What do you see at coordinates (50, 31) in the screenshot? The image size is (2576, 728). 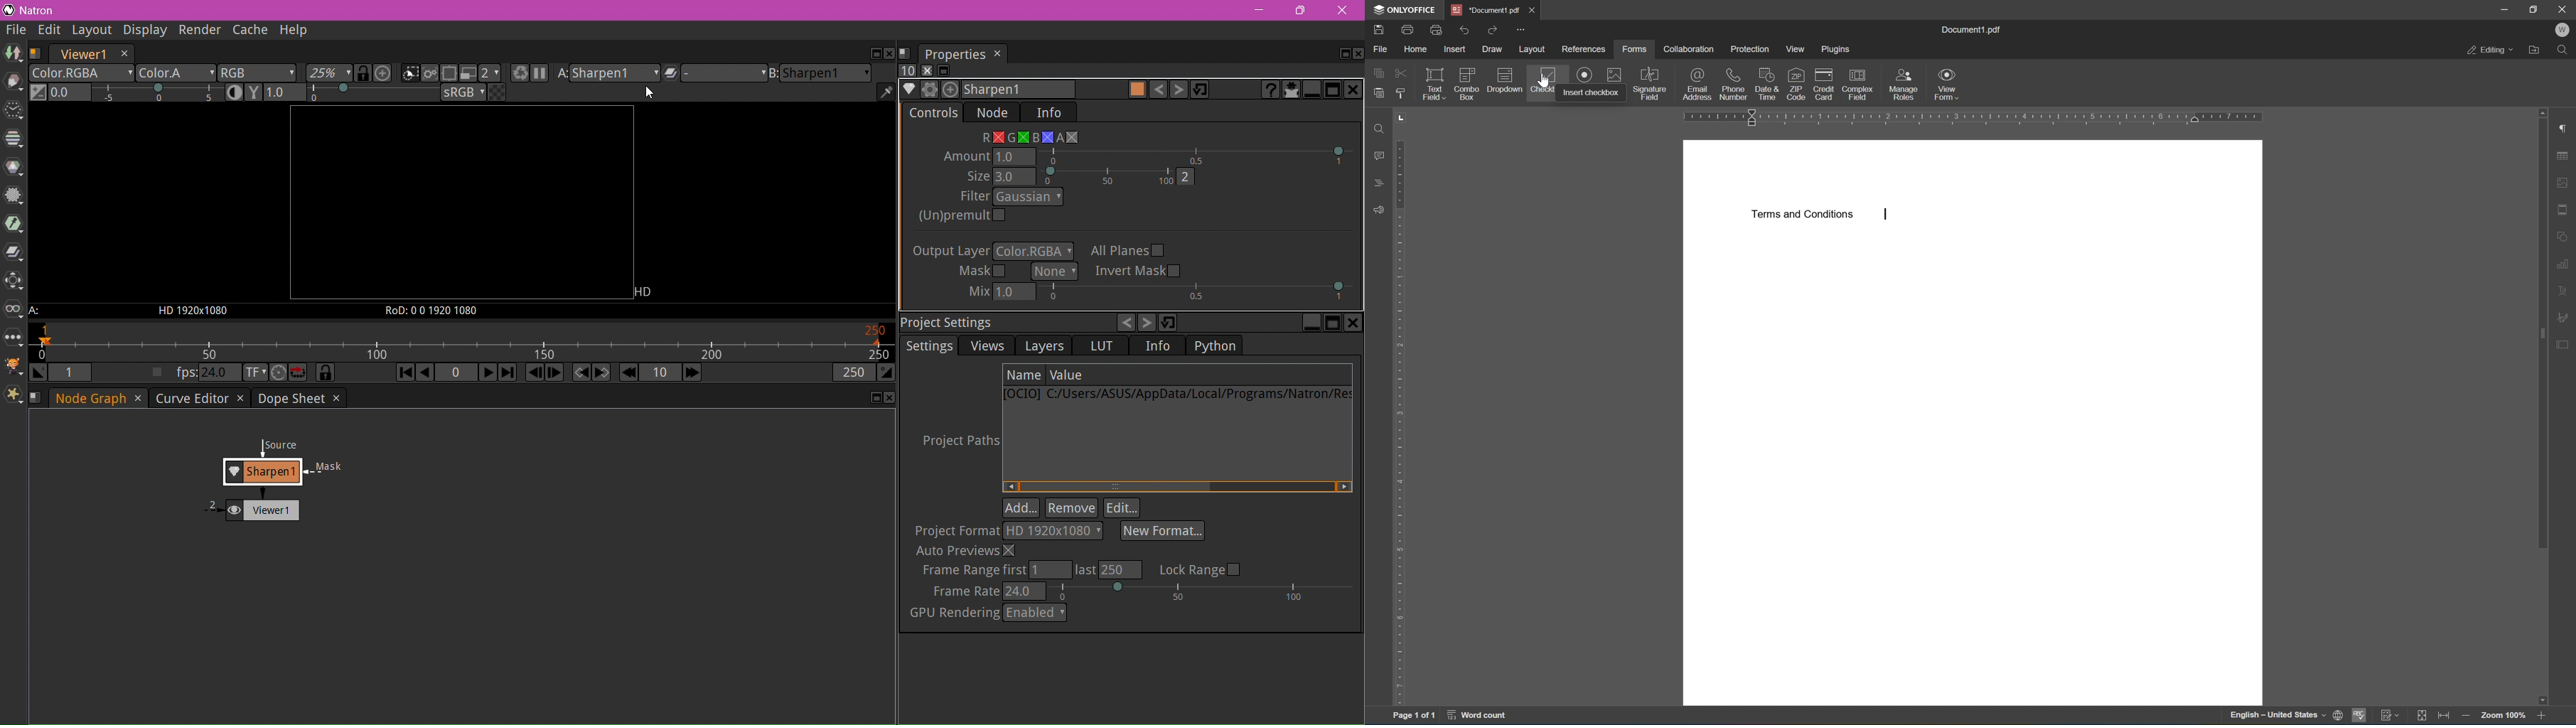 I see `Edit` at bounding box center [50, 31].